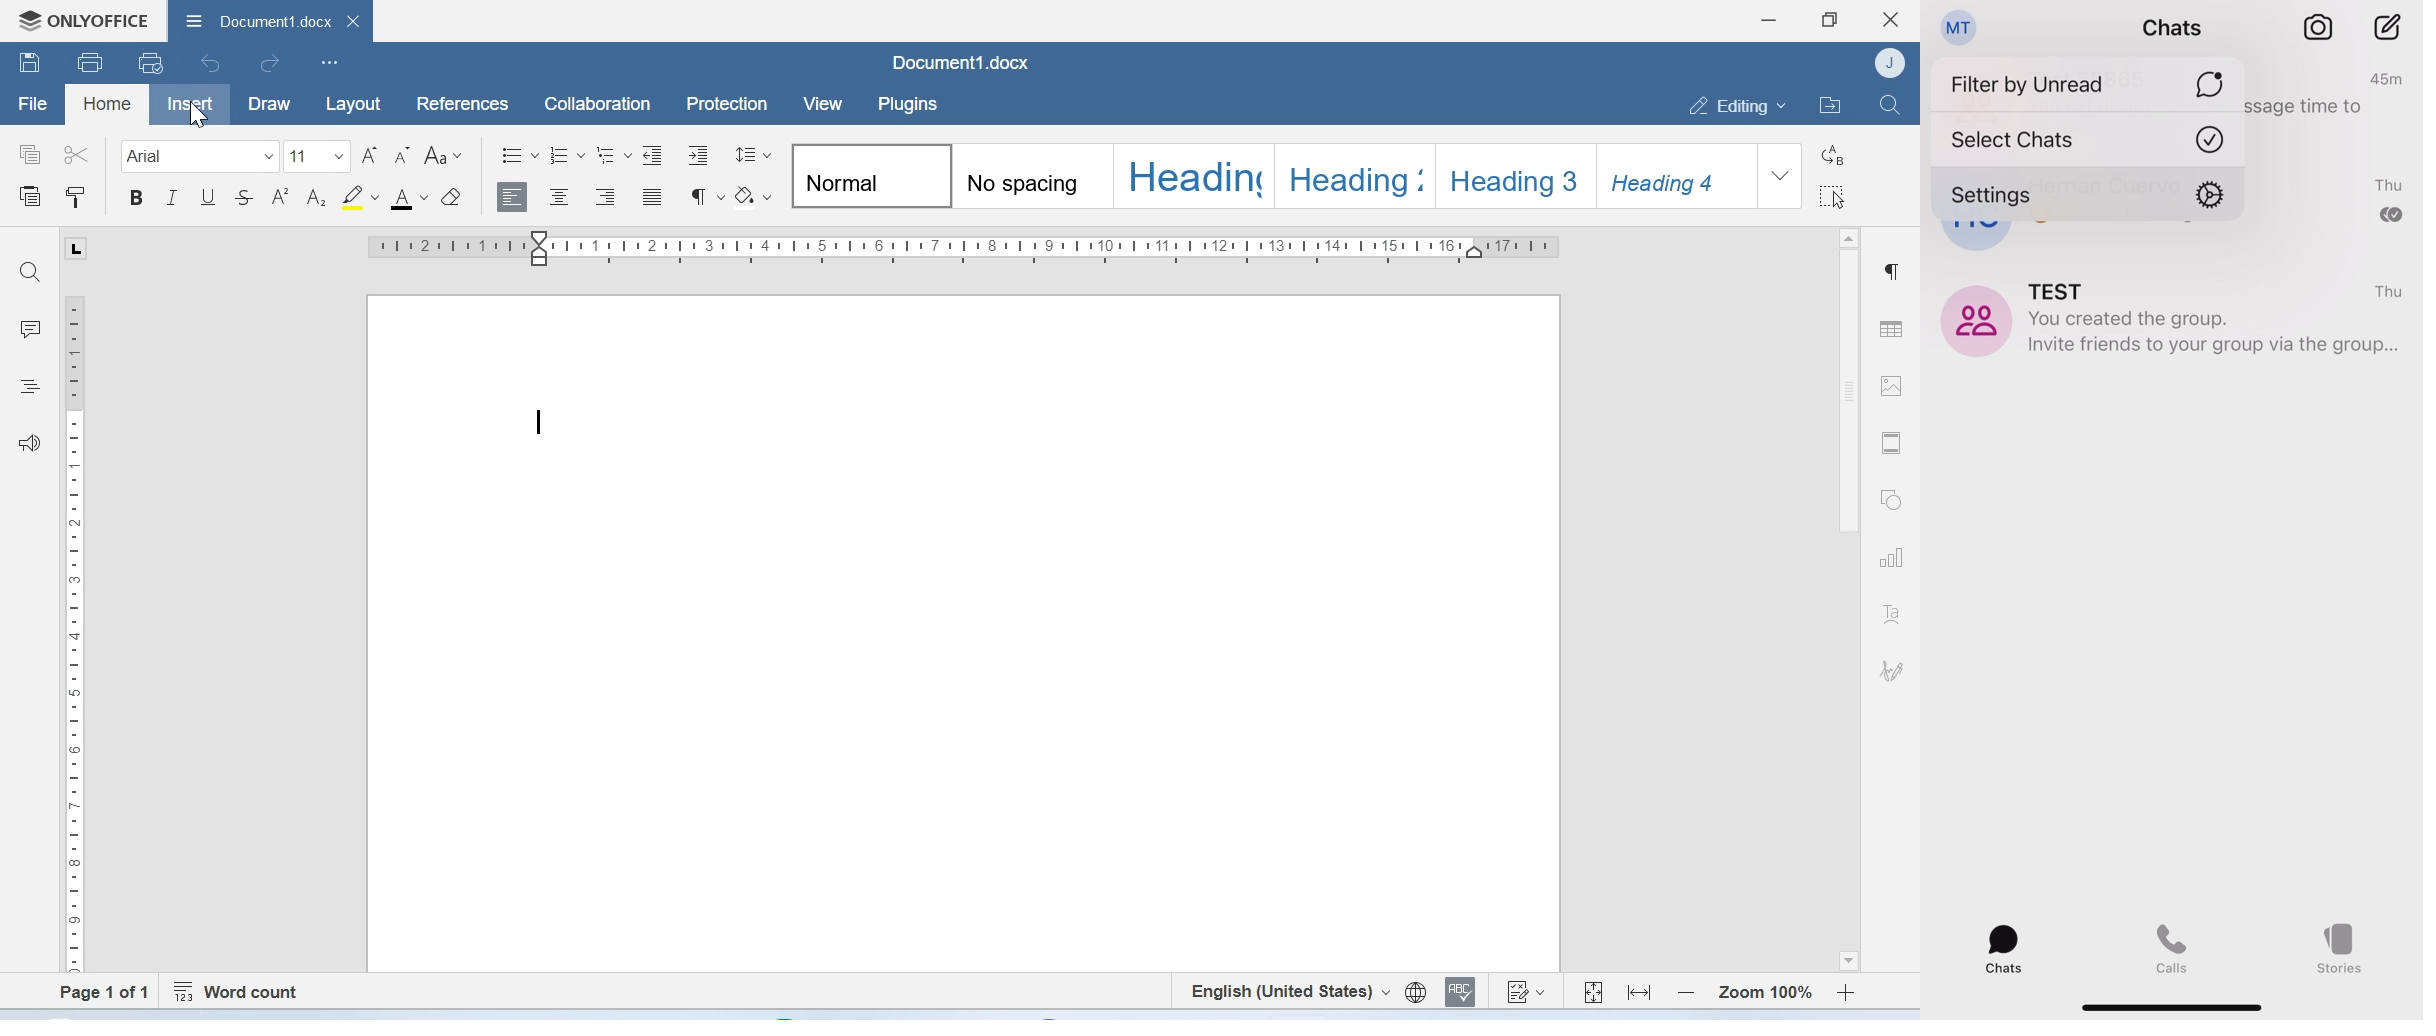  I want to click on References, so click(459, 103).